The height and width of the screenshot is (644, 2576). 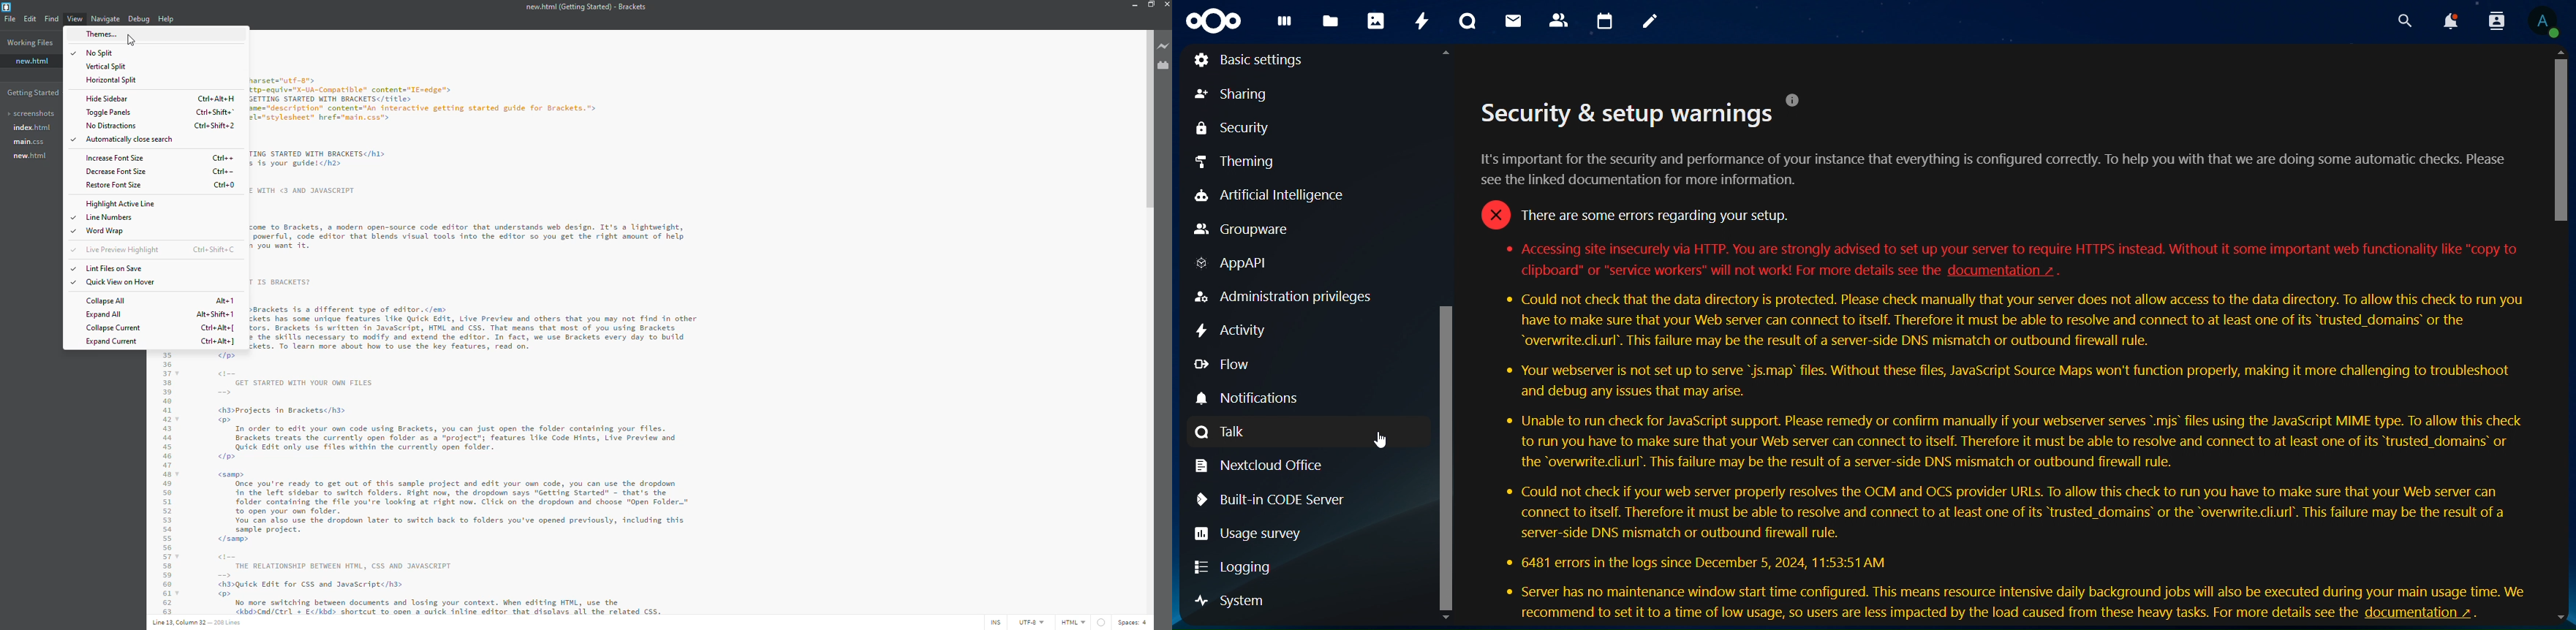 What do you see at coordinates (1236, 602) in the screenshot?
I see `system` at bounding box center [1236, 602].